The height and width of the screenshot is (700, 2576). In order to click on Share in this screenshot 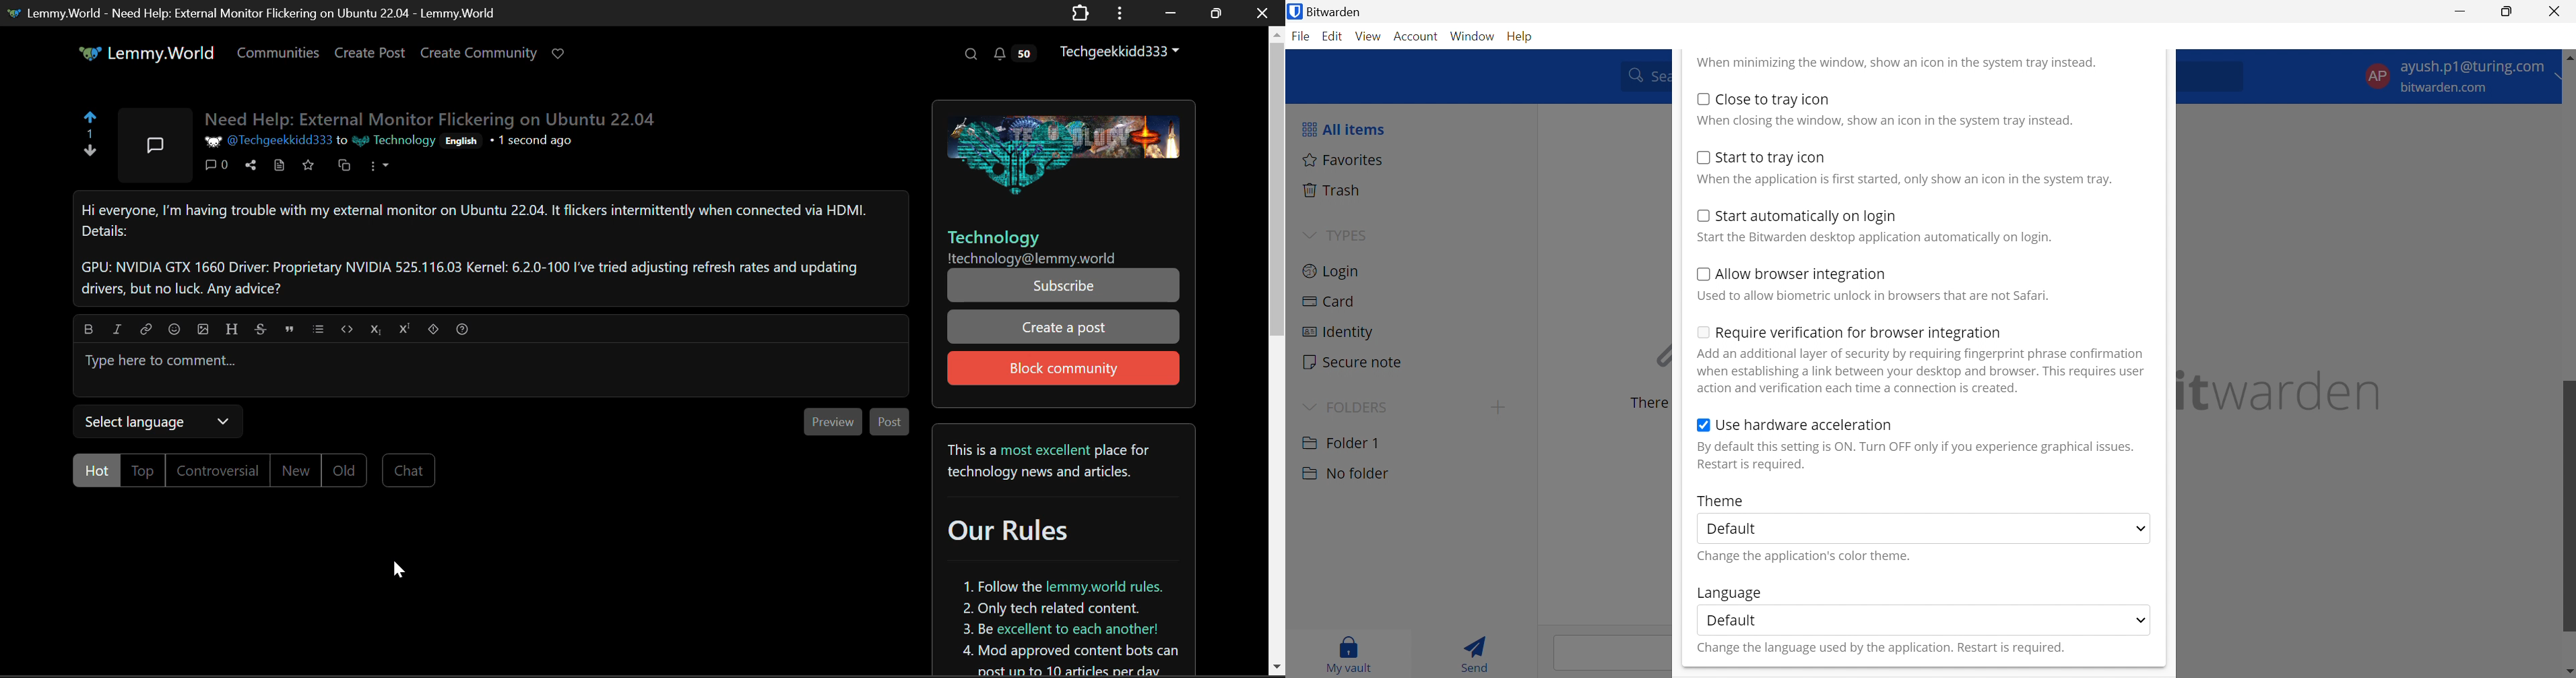, I will do `click(252, 166)`.